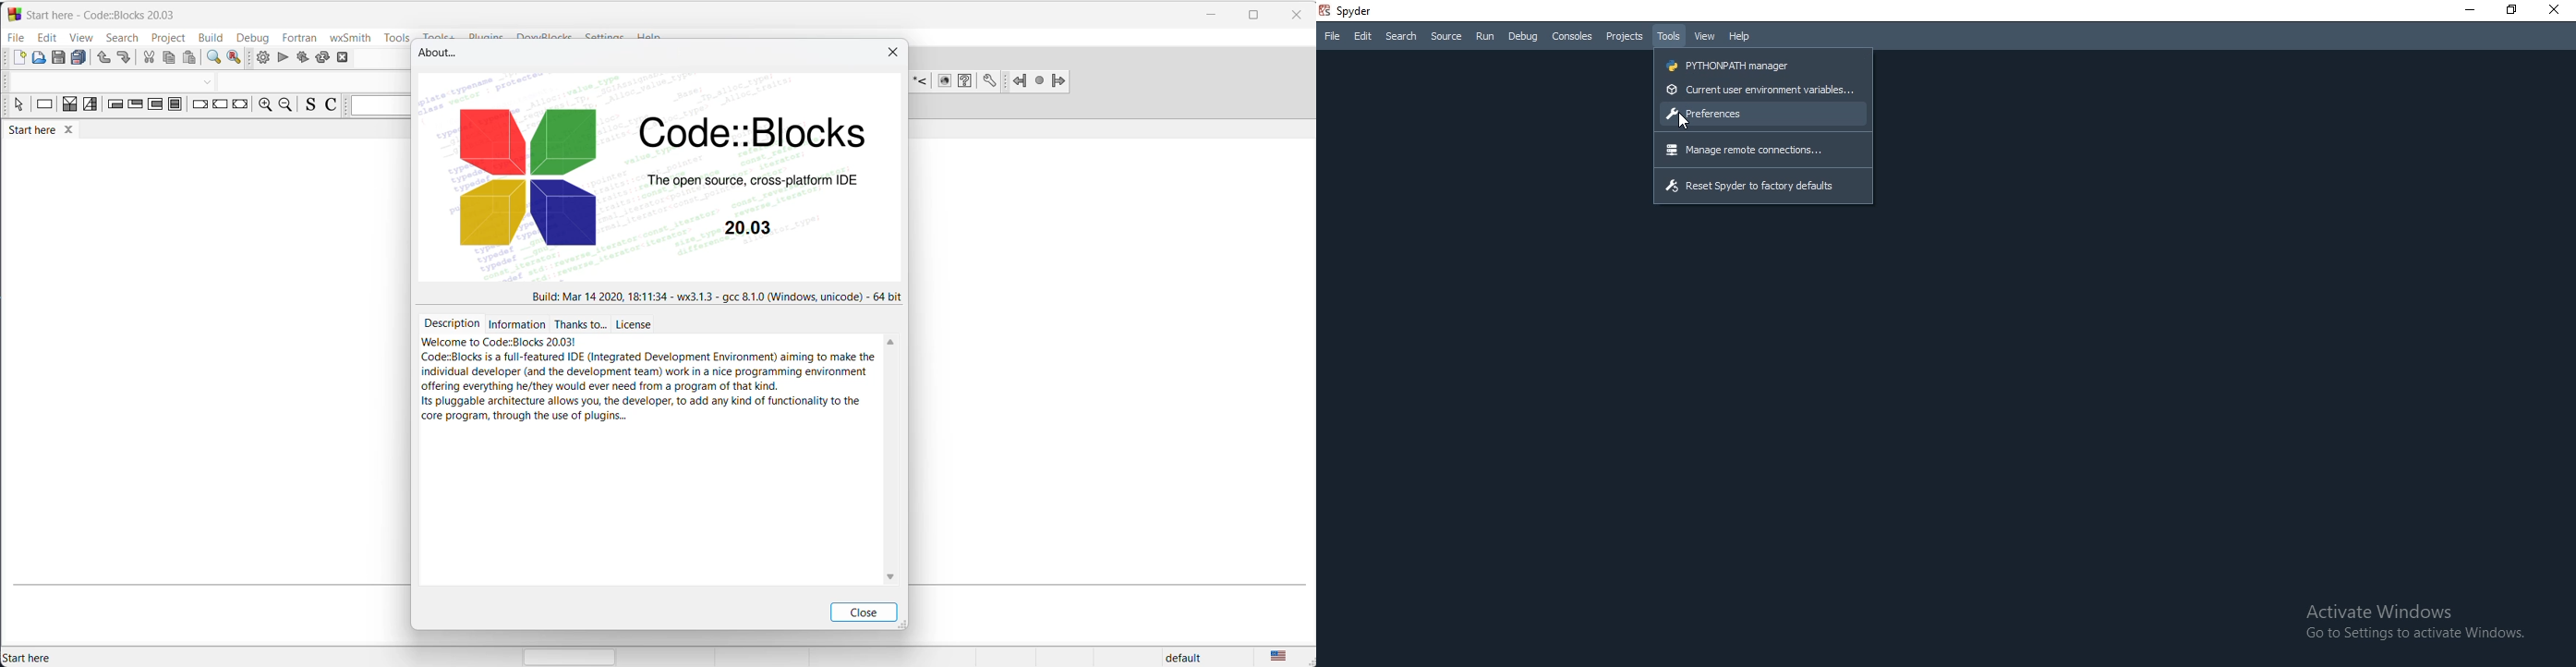 The width and height of the screenshot is (2576, 672). I want to click on about , so click(445, 53).